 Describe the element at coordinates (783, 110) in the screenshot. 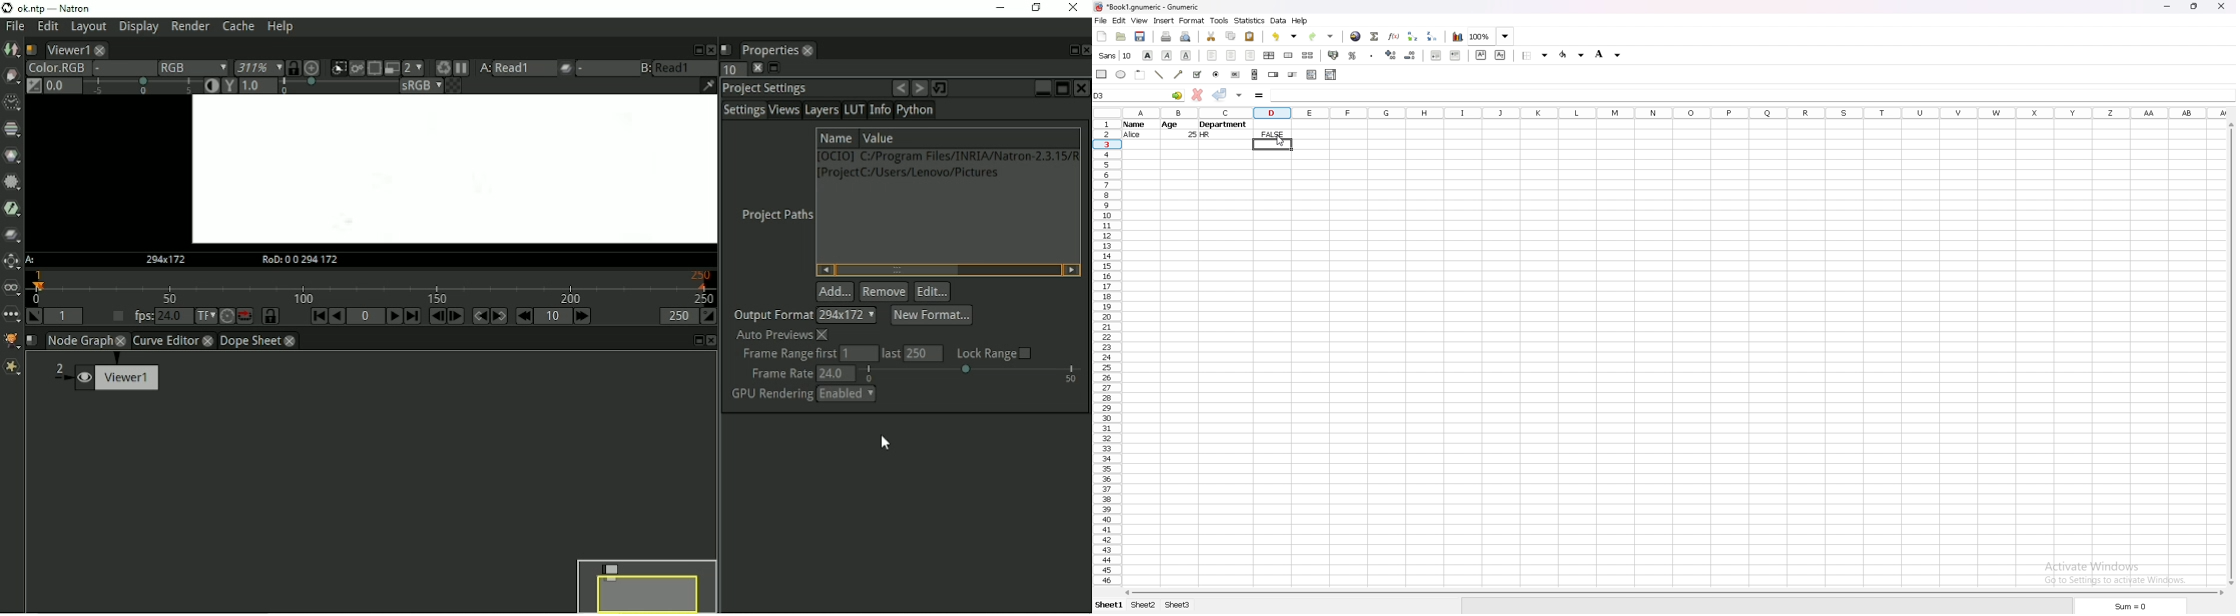

I see `Views` at that location.